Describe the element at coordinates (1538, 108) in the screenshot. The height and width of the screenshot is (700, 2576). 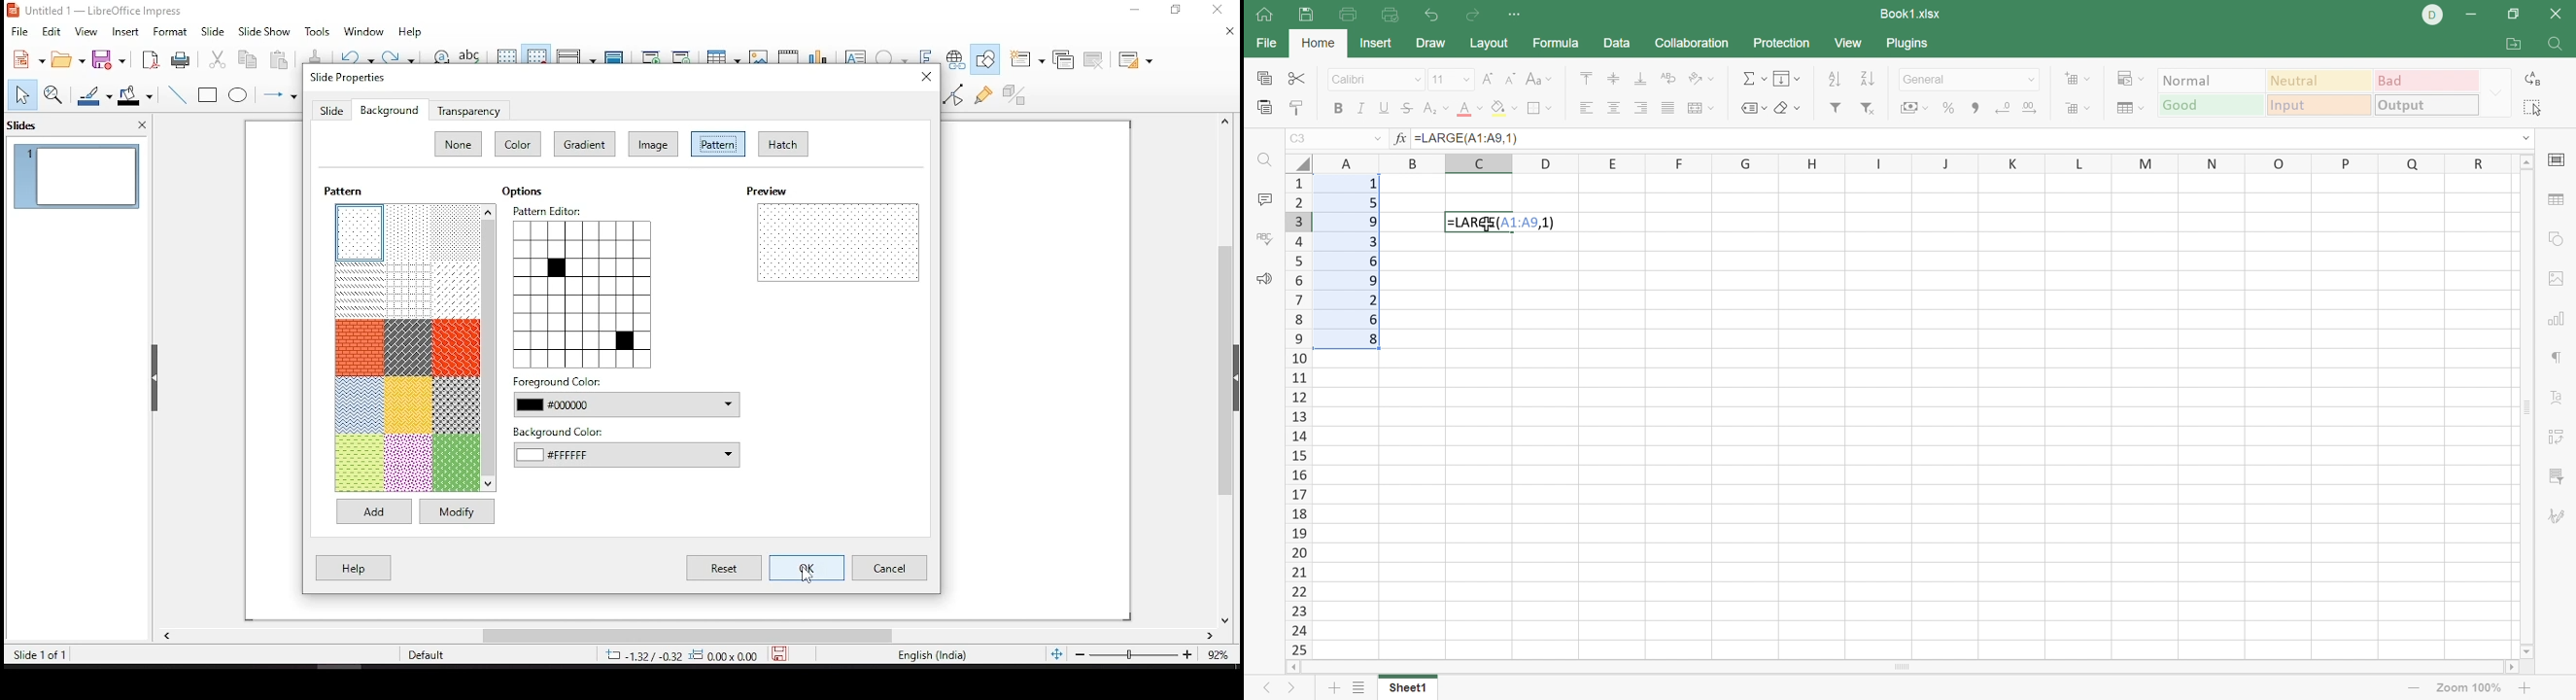
I see `Borders` at that location.